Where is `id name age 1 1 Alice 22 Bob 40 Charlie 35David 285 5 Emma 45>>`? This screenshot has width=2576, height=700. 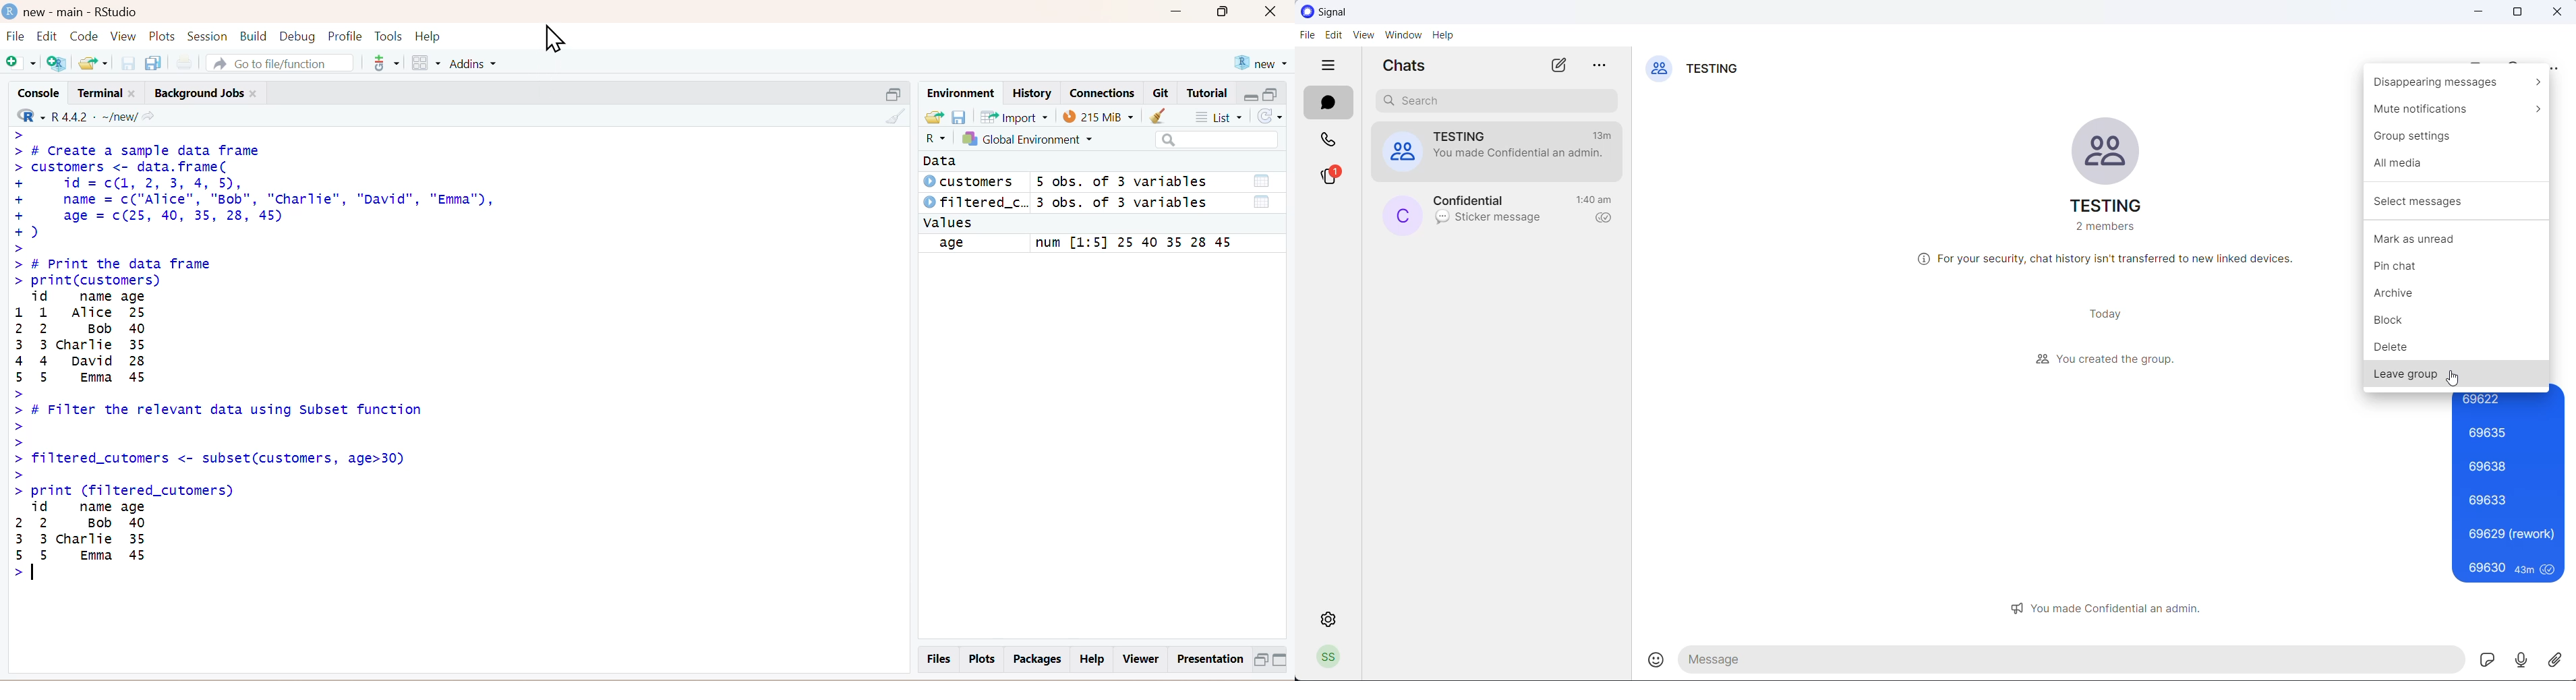 id name age 1 1 Alice 22 Bob 40 Charlie 35David 285 5 Emma 45>> is located at coordinates (105, 338).